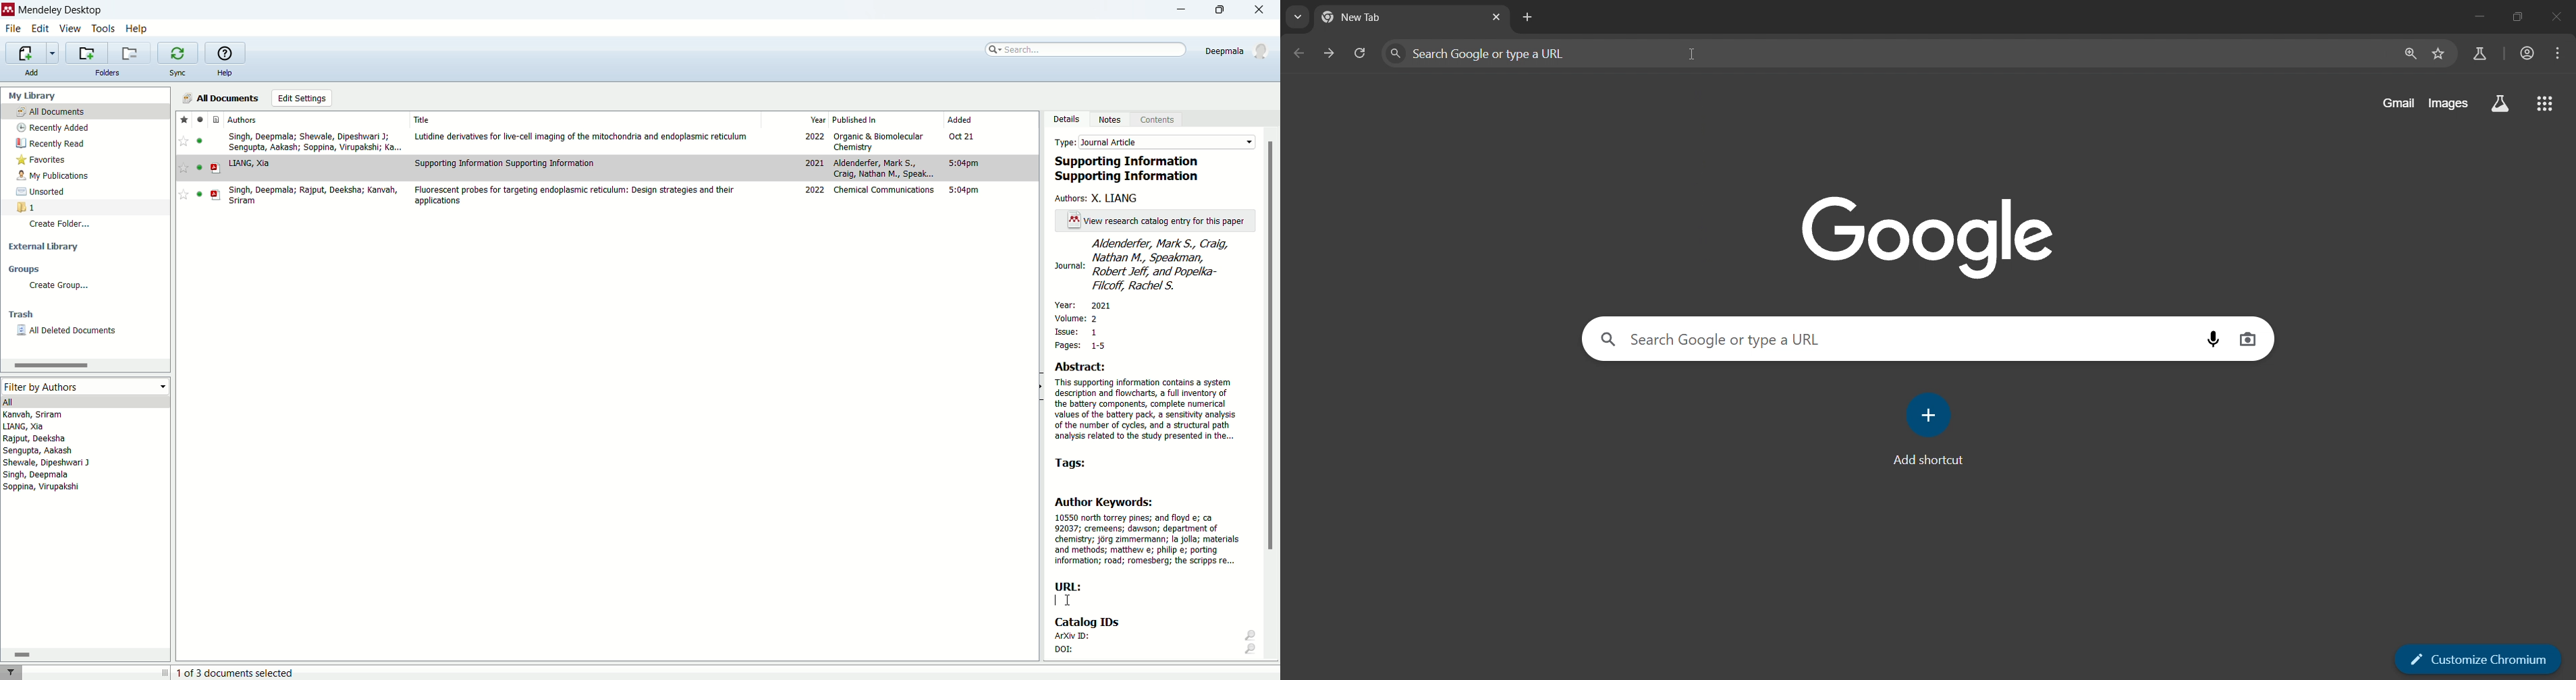 The image size is (2576, 700). Describe the element at coordinates (1886, 337) in the screenshot. I see `search Google or type a URL` at that location.